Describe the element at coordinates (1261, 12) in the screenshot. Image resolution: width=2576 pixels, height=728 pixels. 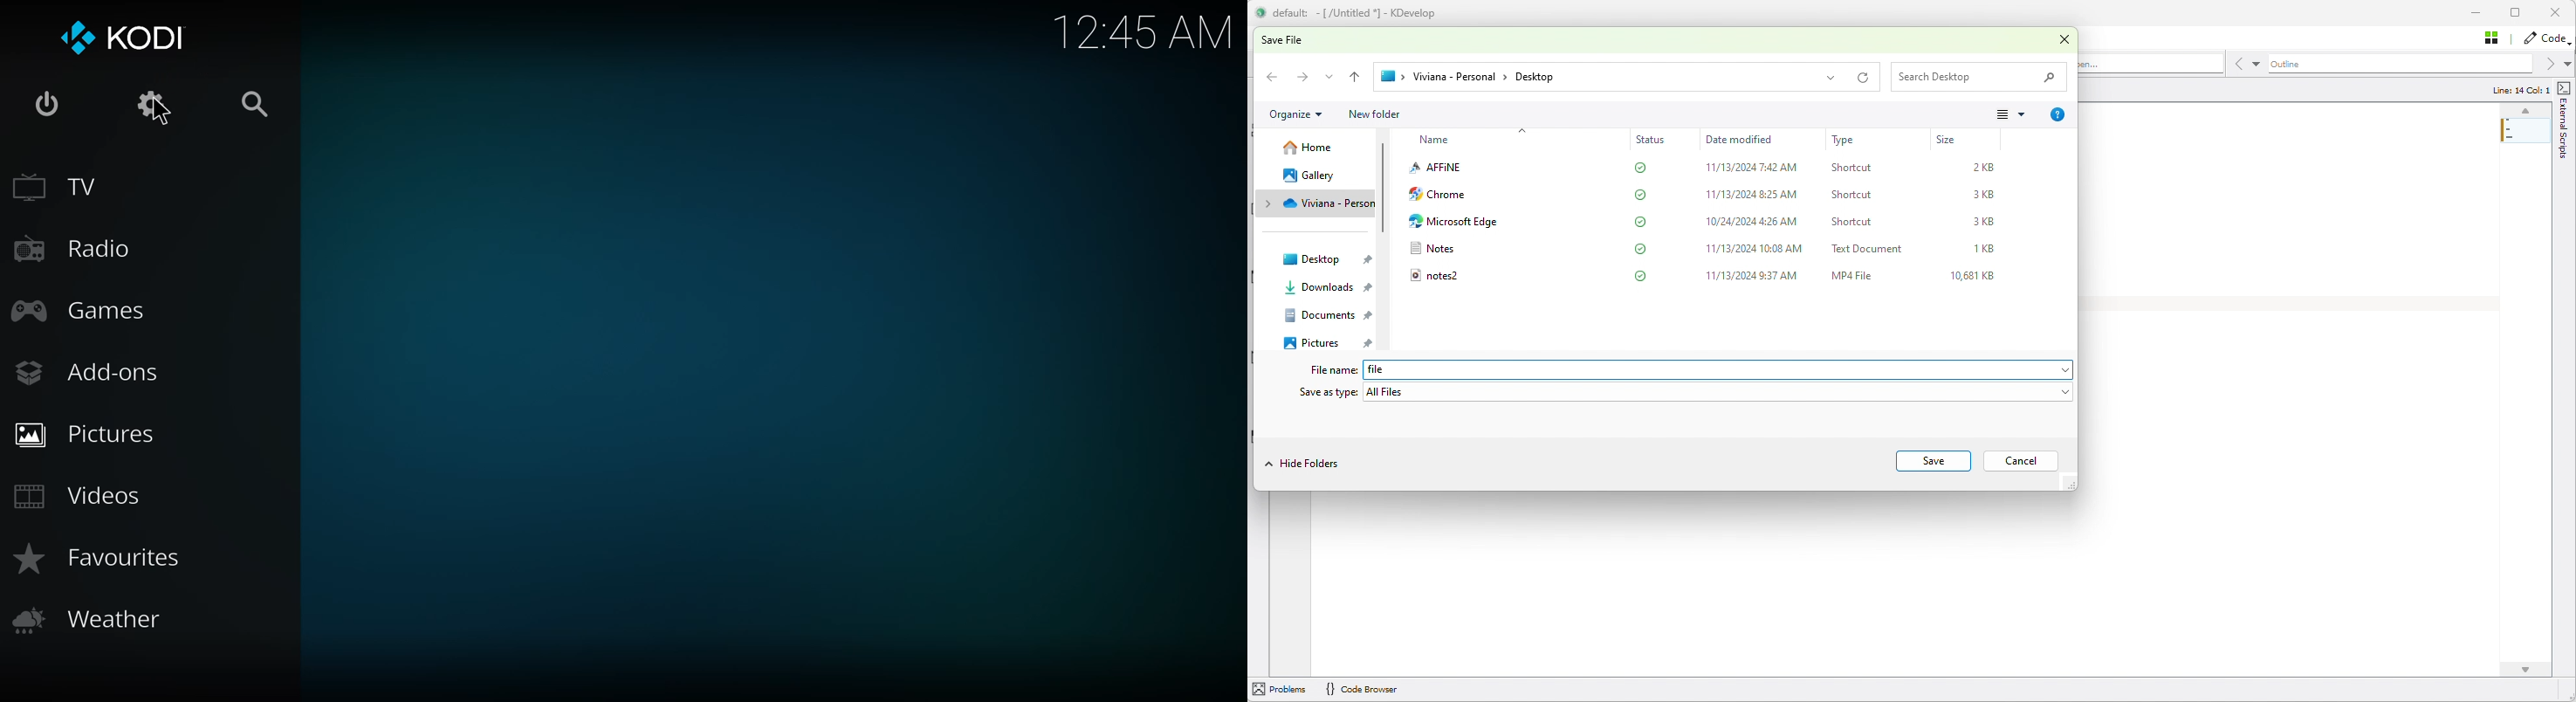
I see `logo` at that location.